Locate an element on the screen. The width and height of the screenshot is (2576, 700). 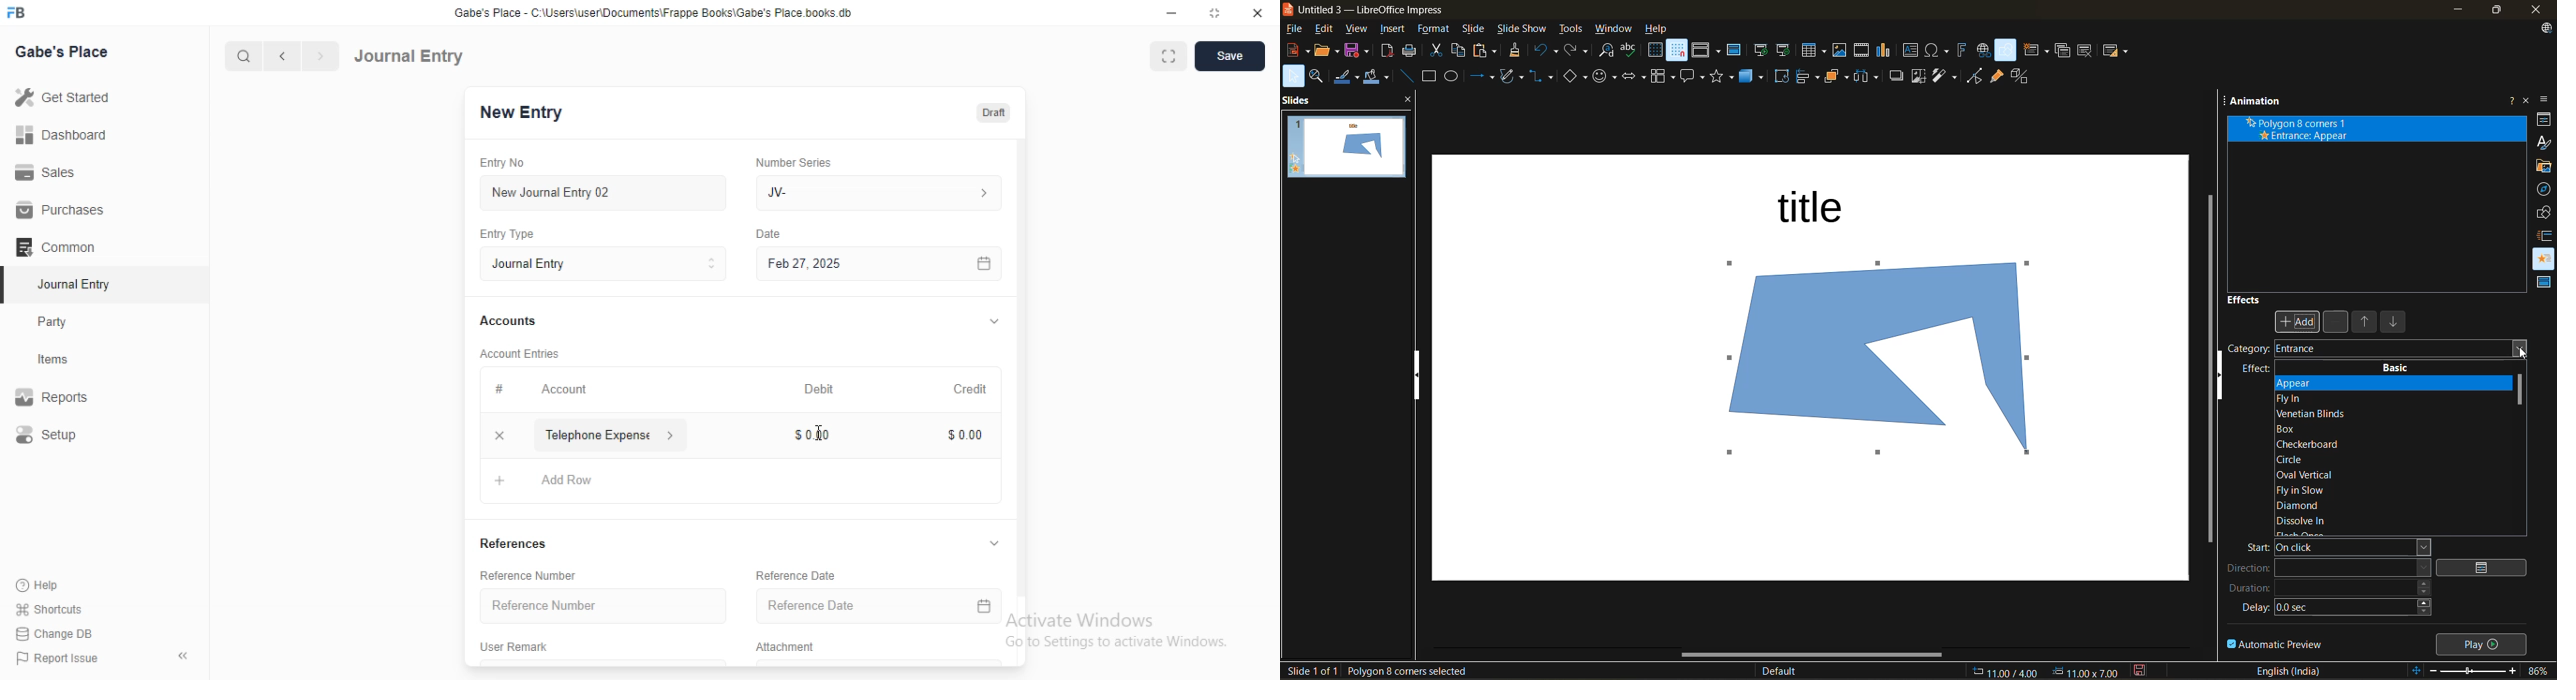
Add is located at coordinates (492, 480).